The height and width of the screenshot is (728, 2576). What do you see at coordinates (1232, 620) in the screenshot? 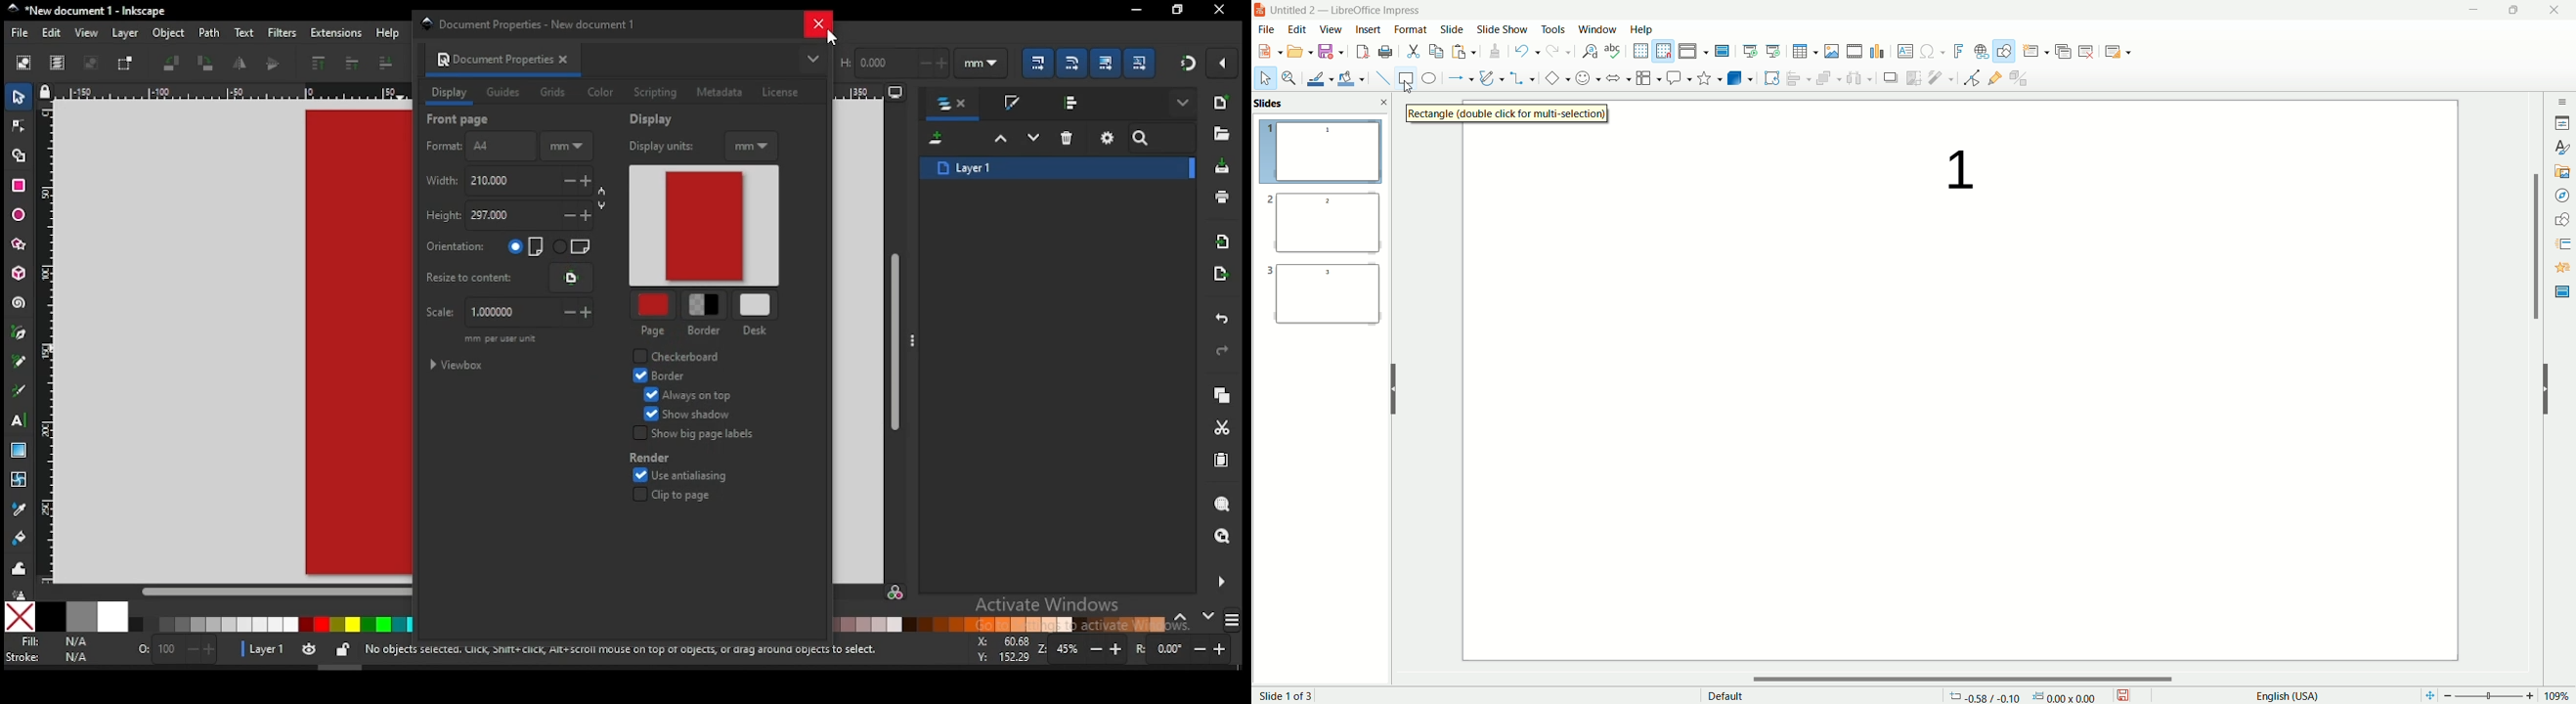
I see `color modes` at bounding box center [1232, 620].